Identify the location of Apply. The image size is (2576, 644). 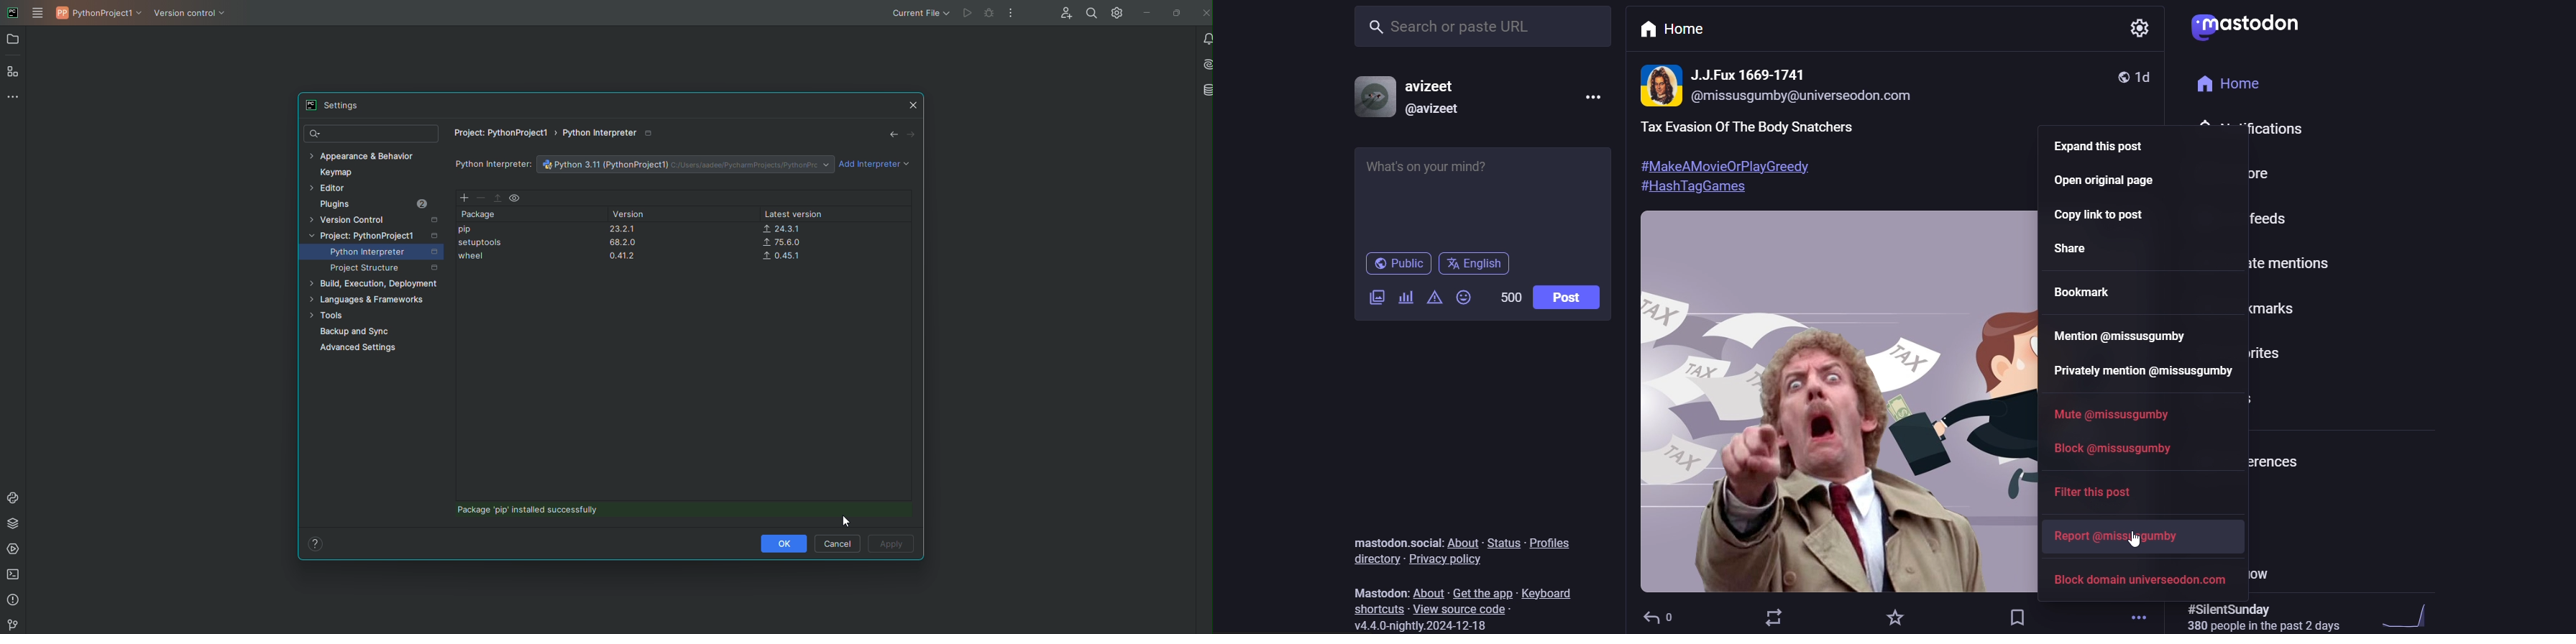
(891, 545).